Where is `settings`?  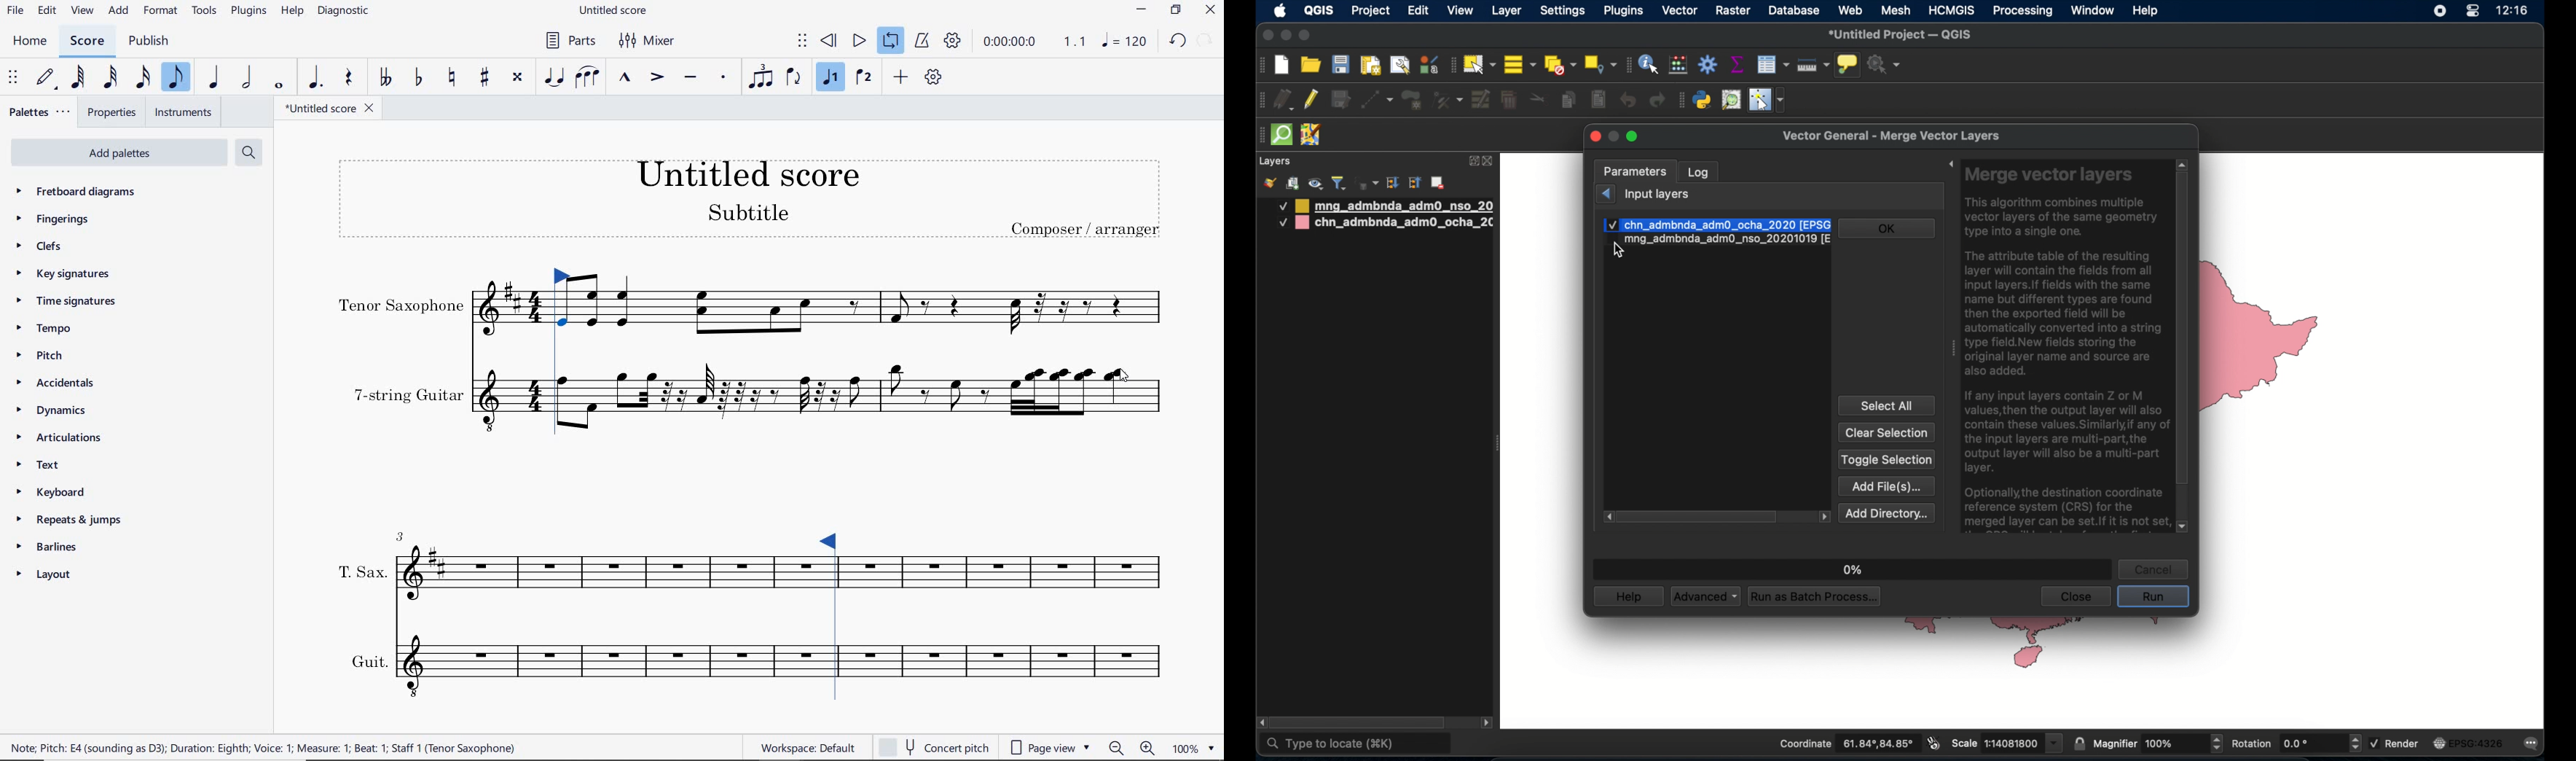 settings is located at coordinates (1564, 12).